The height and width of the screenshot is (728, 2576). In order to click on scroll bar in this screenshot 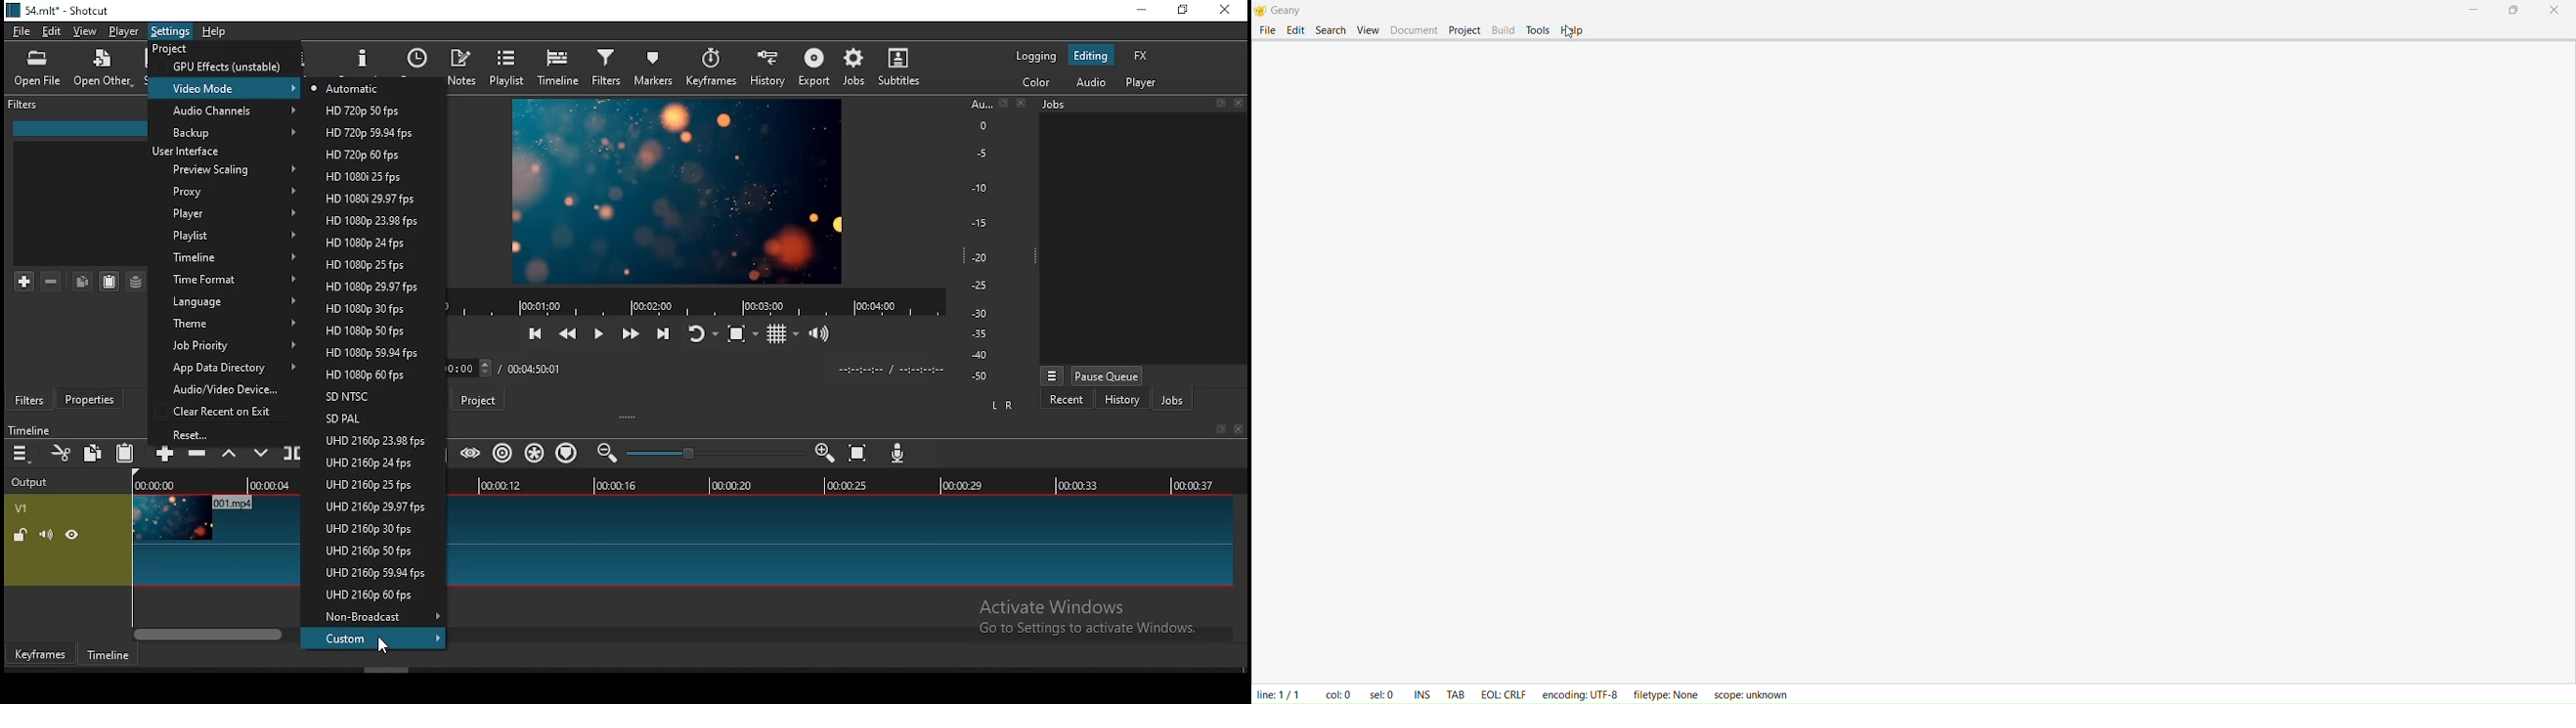, I will do `click(210, 634)`.